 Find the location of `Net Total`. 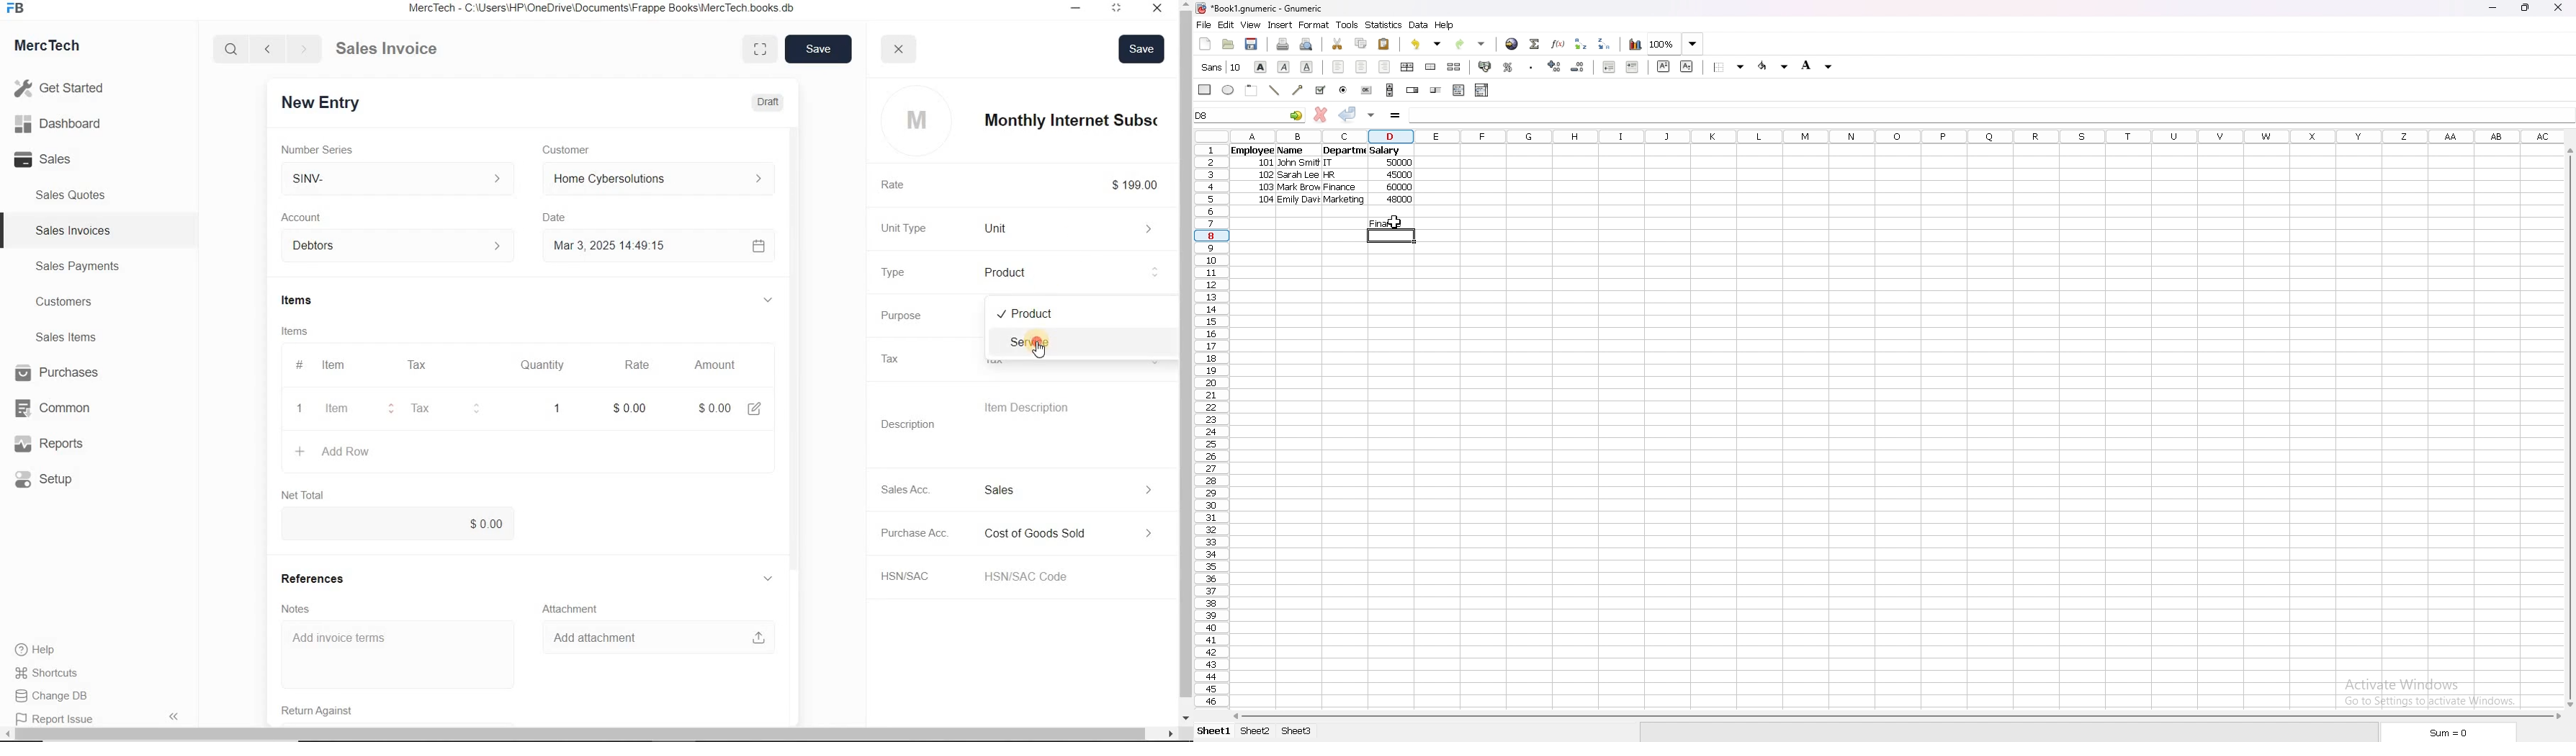

Net Total is located at coordinates (309, 495).